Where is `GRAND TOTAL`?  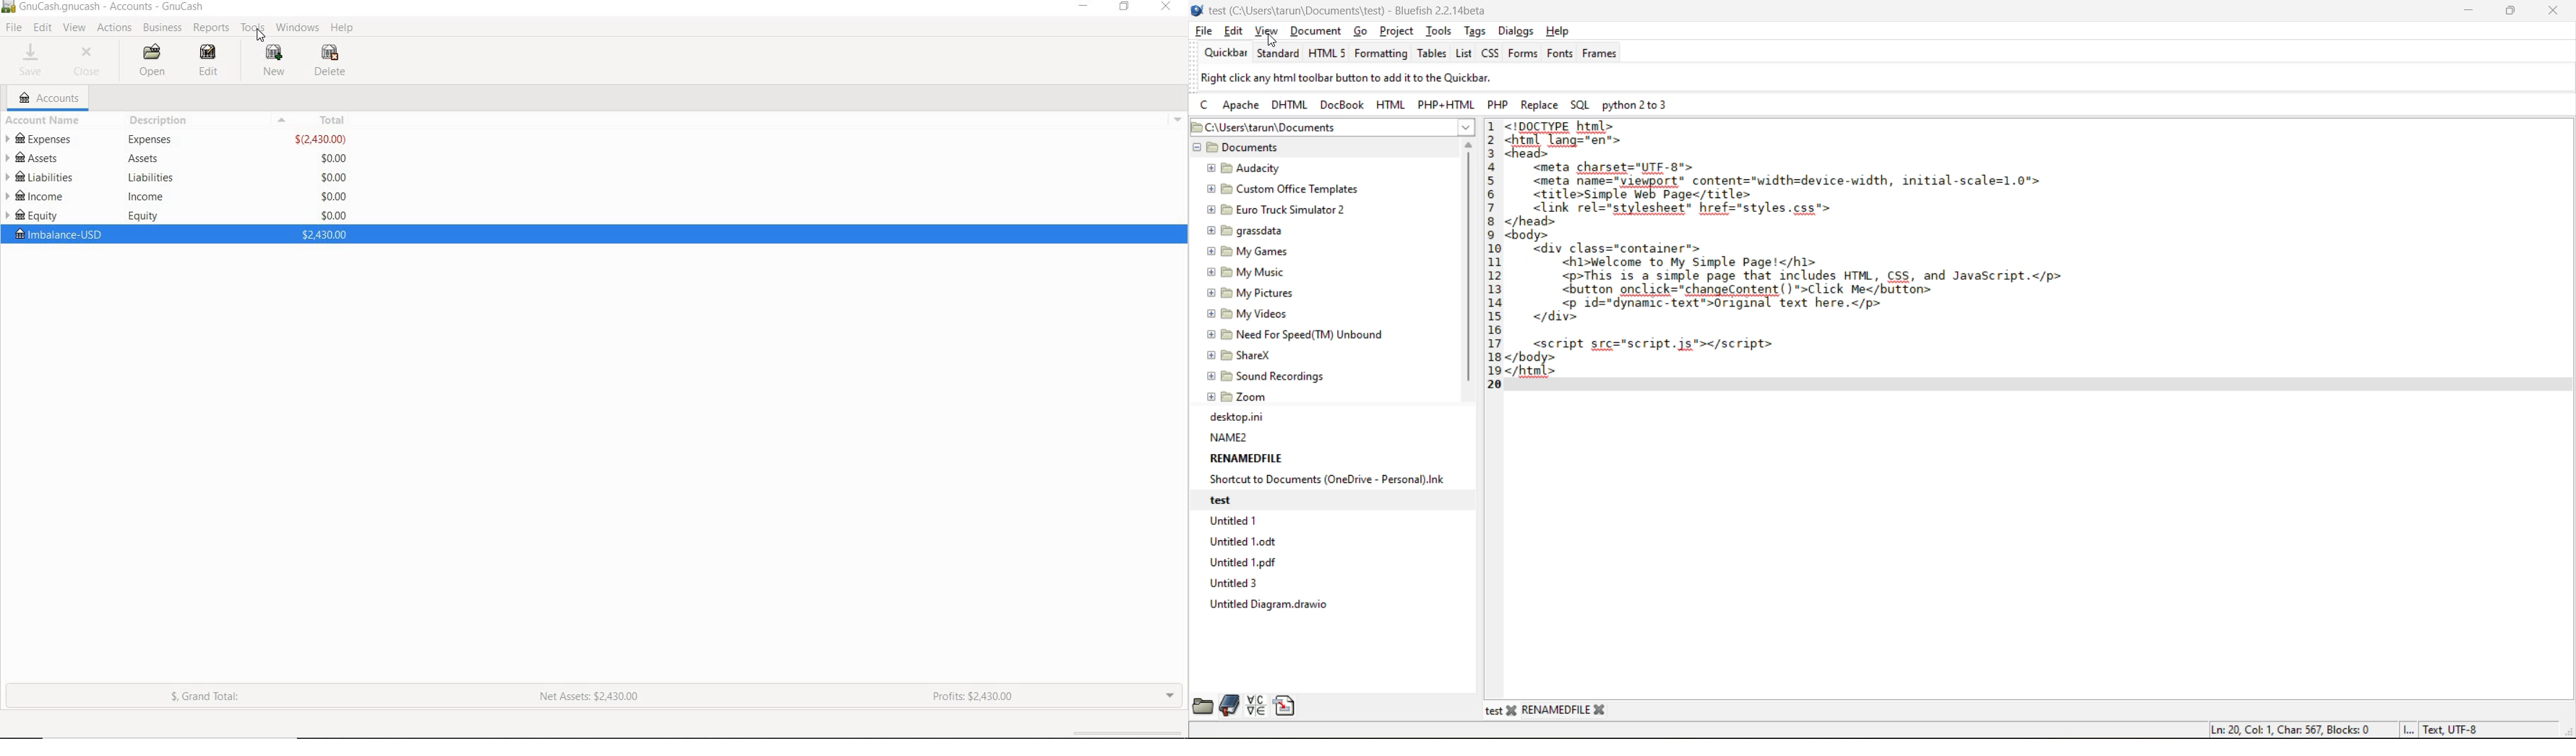 GRAND TOTAL is located at coordinates (210, 699).